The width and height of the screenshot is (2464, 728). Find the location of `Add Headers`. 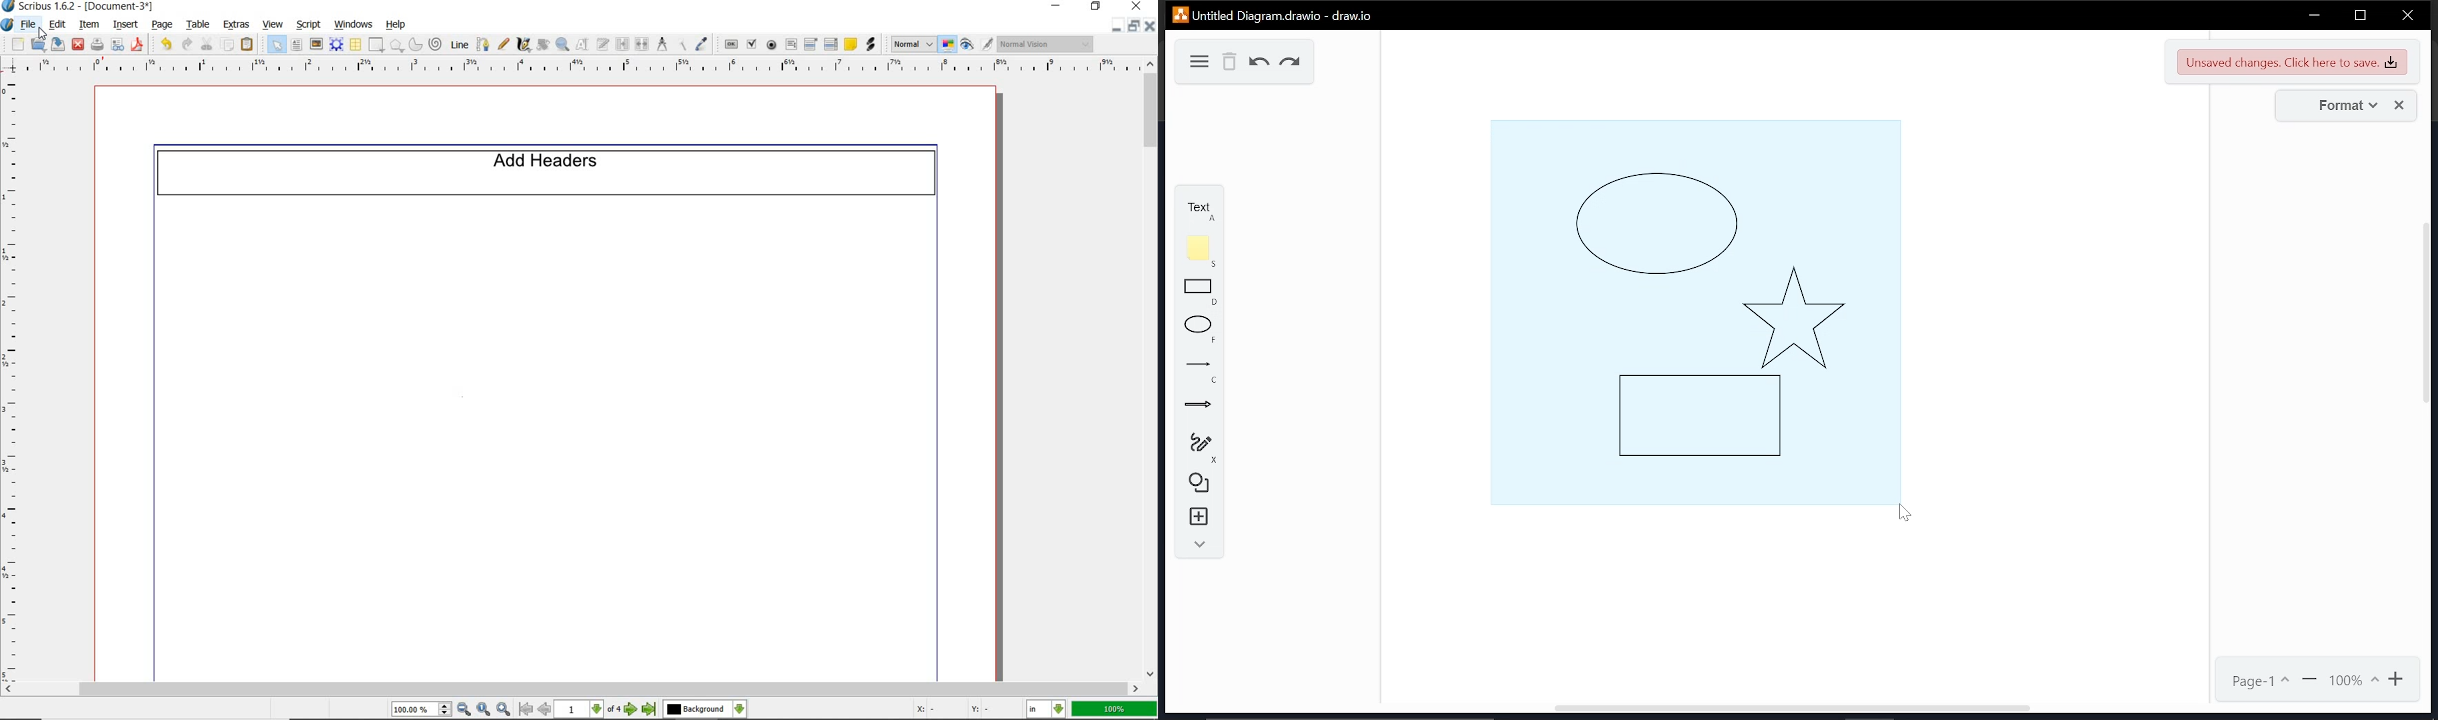

Add Headers is located at coordinates (551, 172).